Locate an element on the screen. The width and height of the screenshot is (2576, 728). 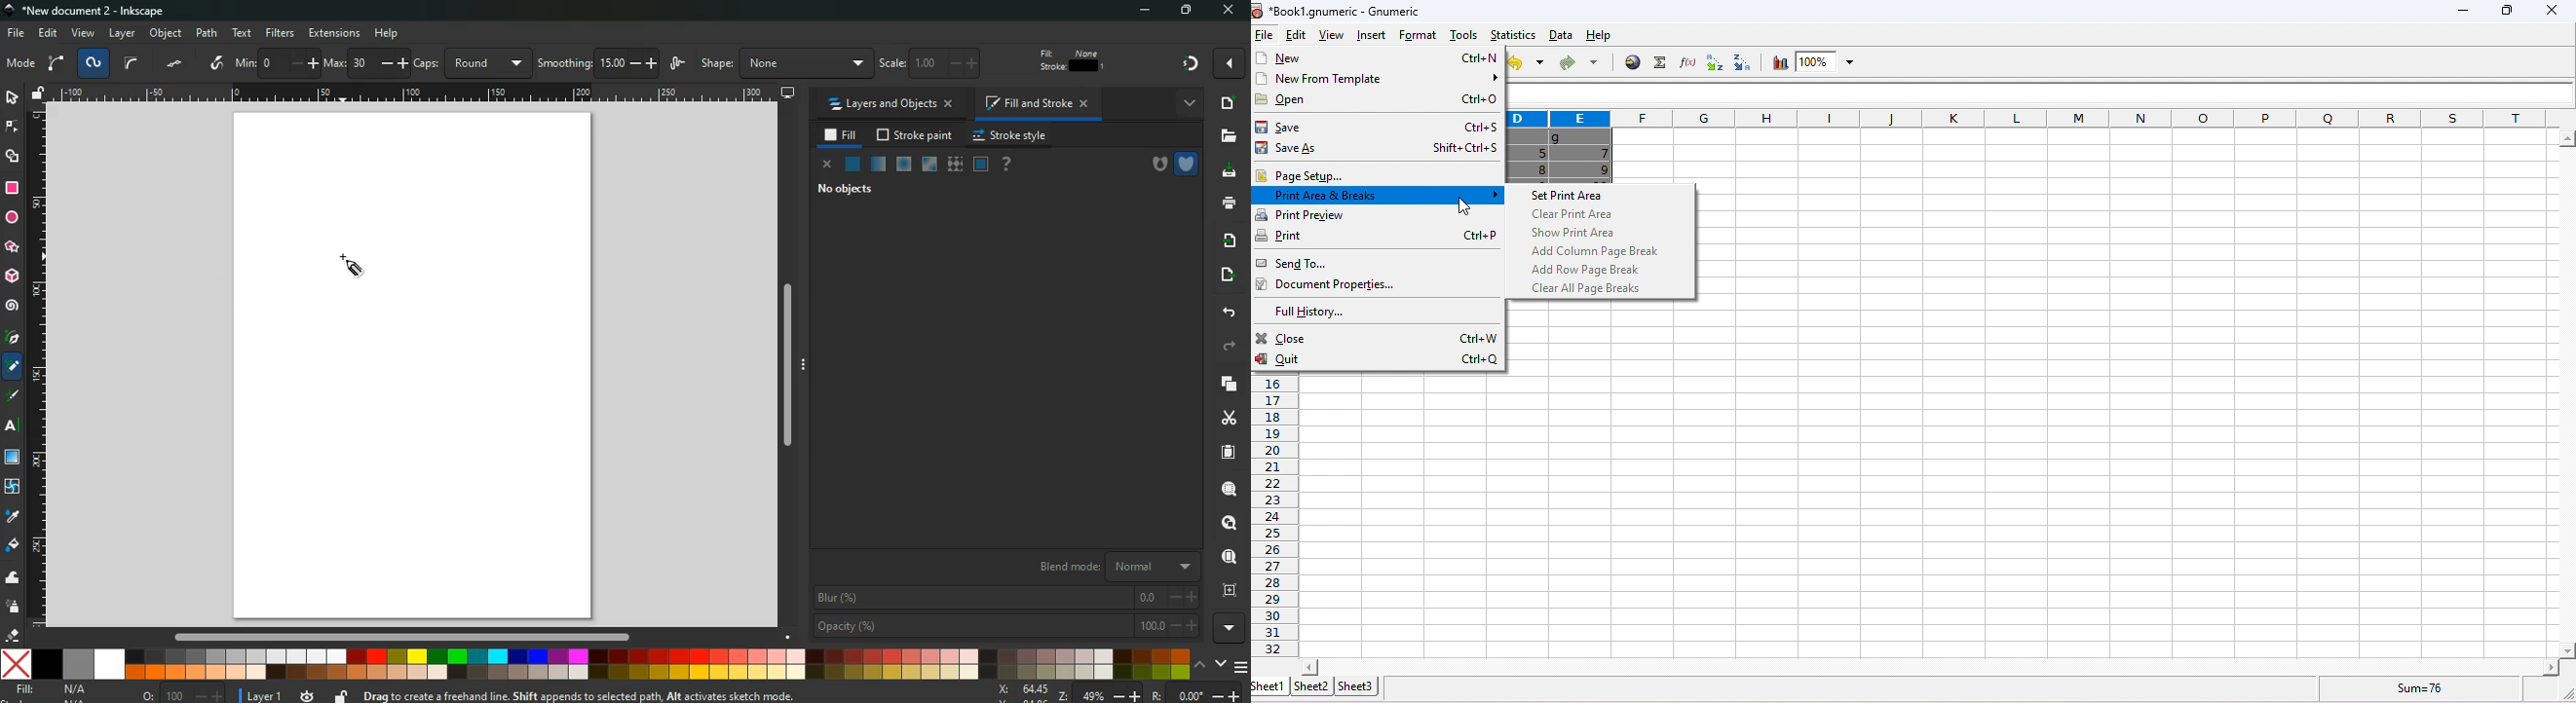
help is located at coordinates (1607, 37).